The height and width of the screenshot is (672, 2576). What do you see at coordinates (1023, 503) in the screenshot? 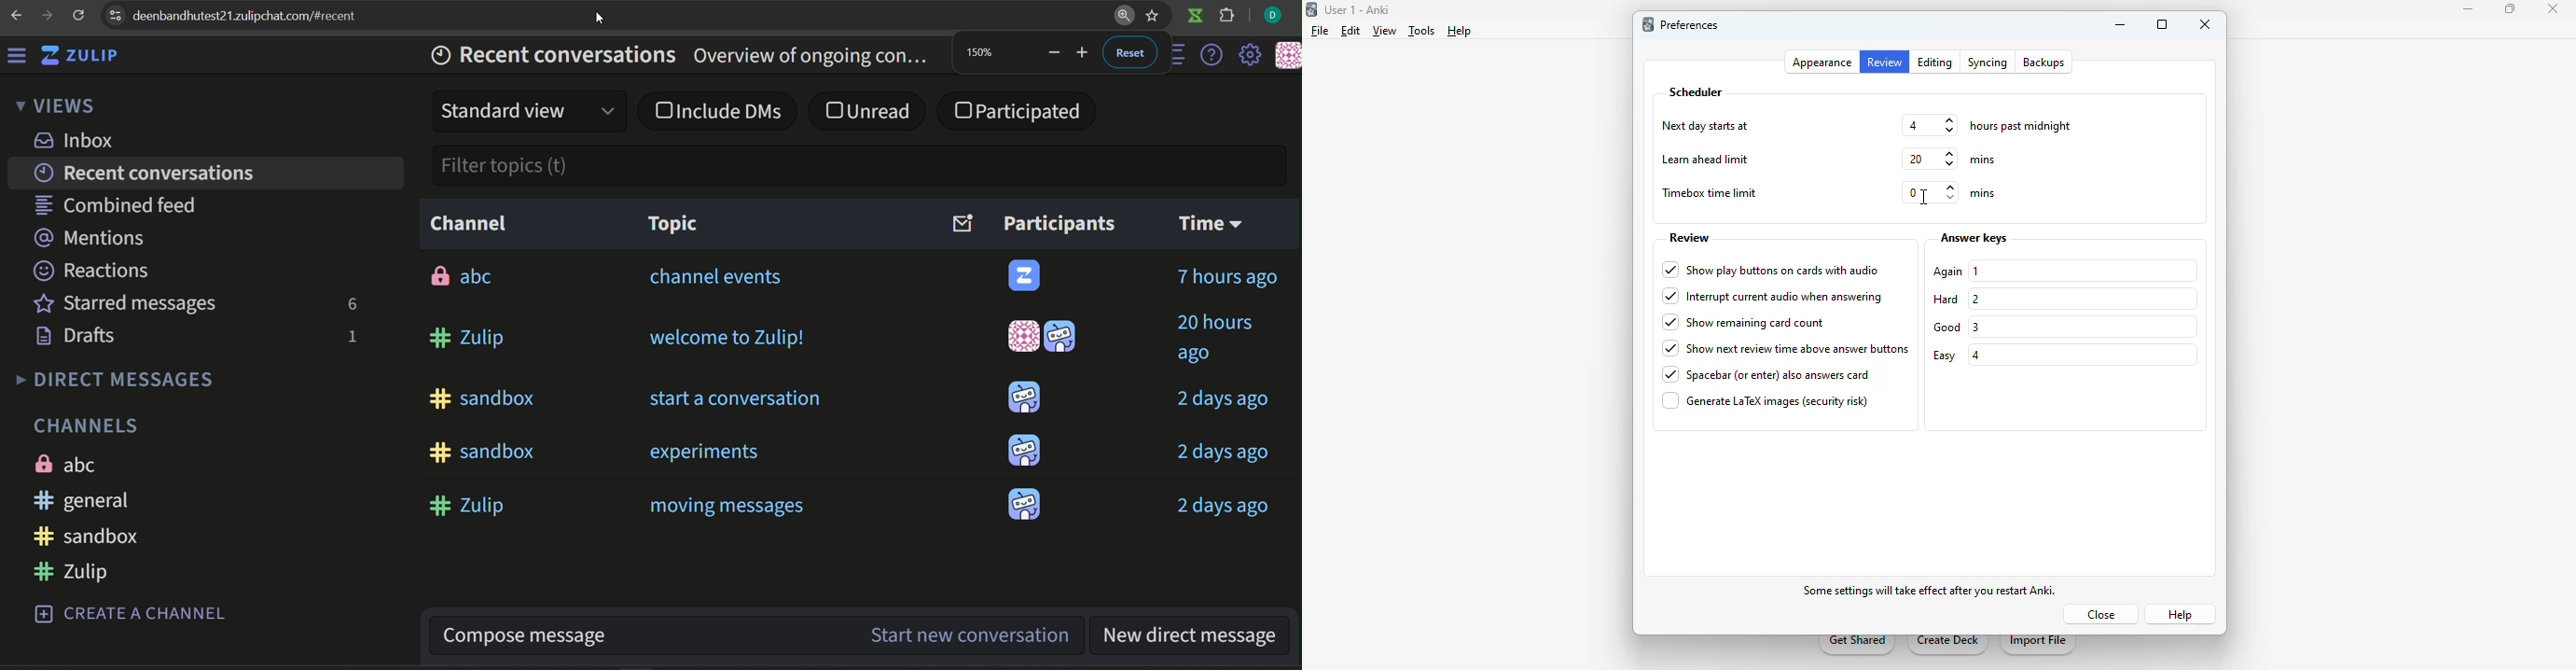
I see `icon` at bounding box center [1023, 503].